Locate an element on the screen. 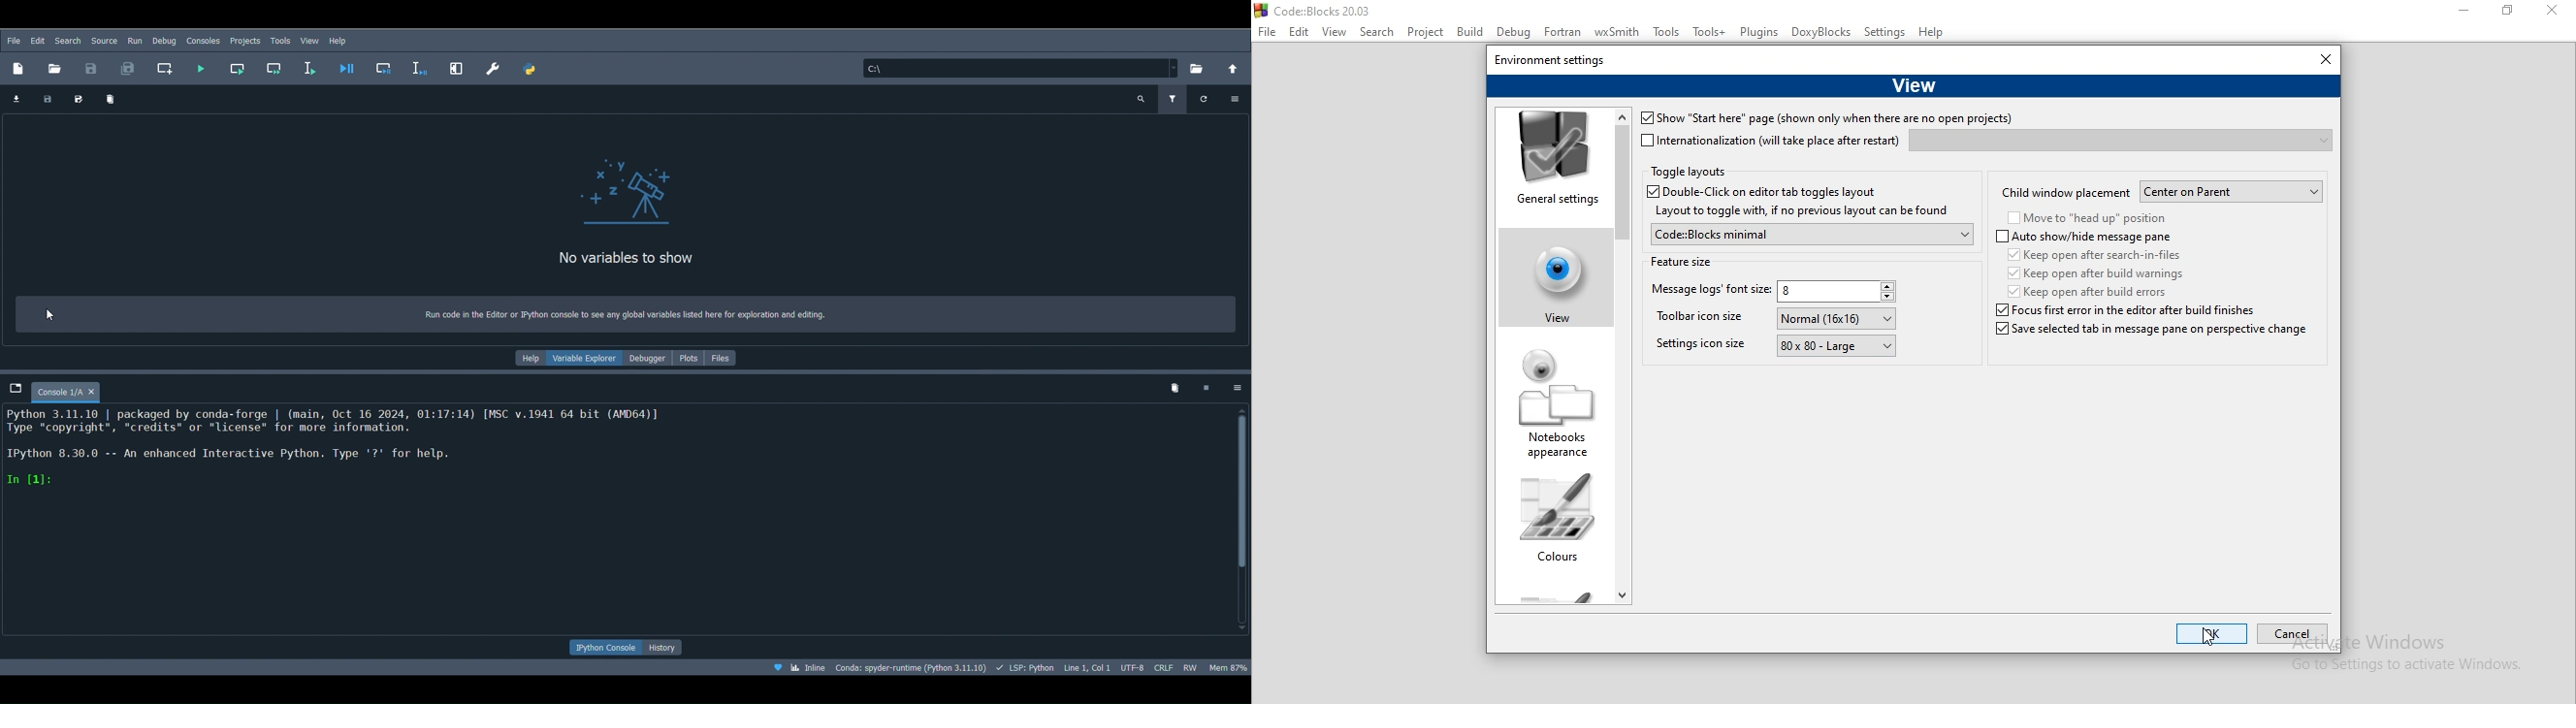  Click to toggle between inline and interactive Matplotlib plotting is located at coordinates (802, 668).